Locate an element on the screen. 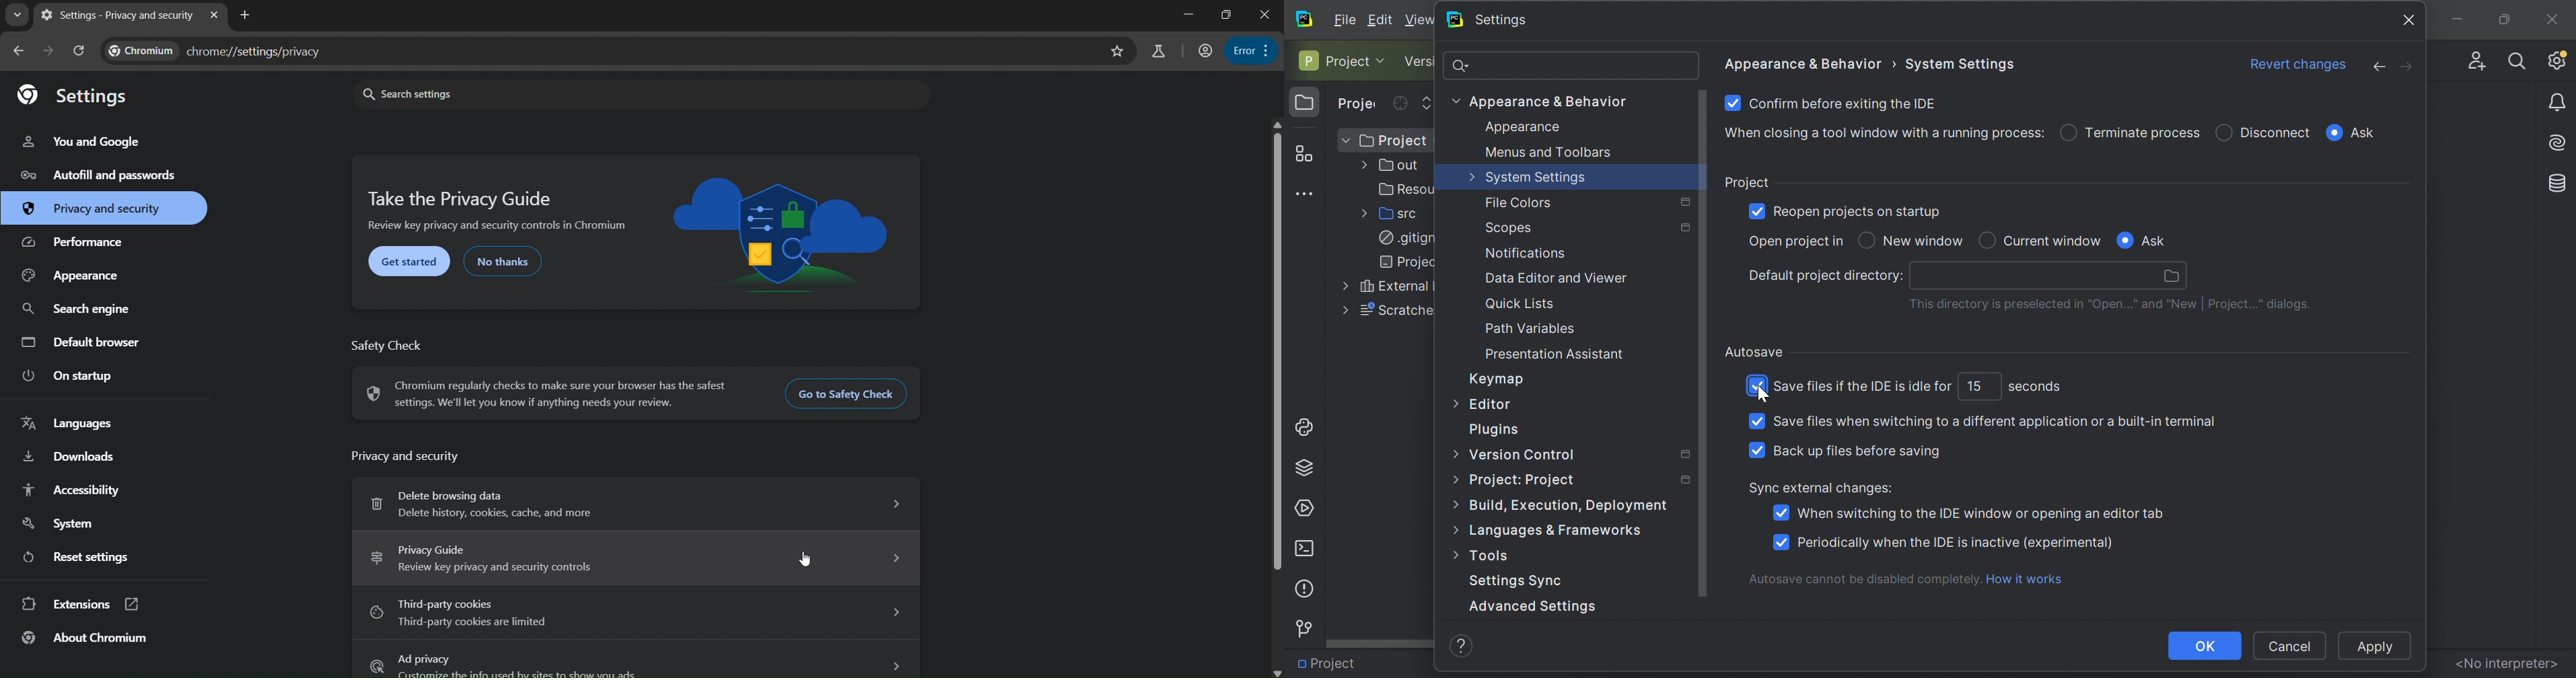  scrollbar is located at coordinates (1278, 347).